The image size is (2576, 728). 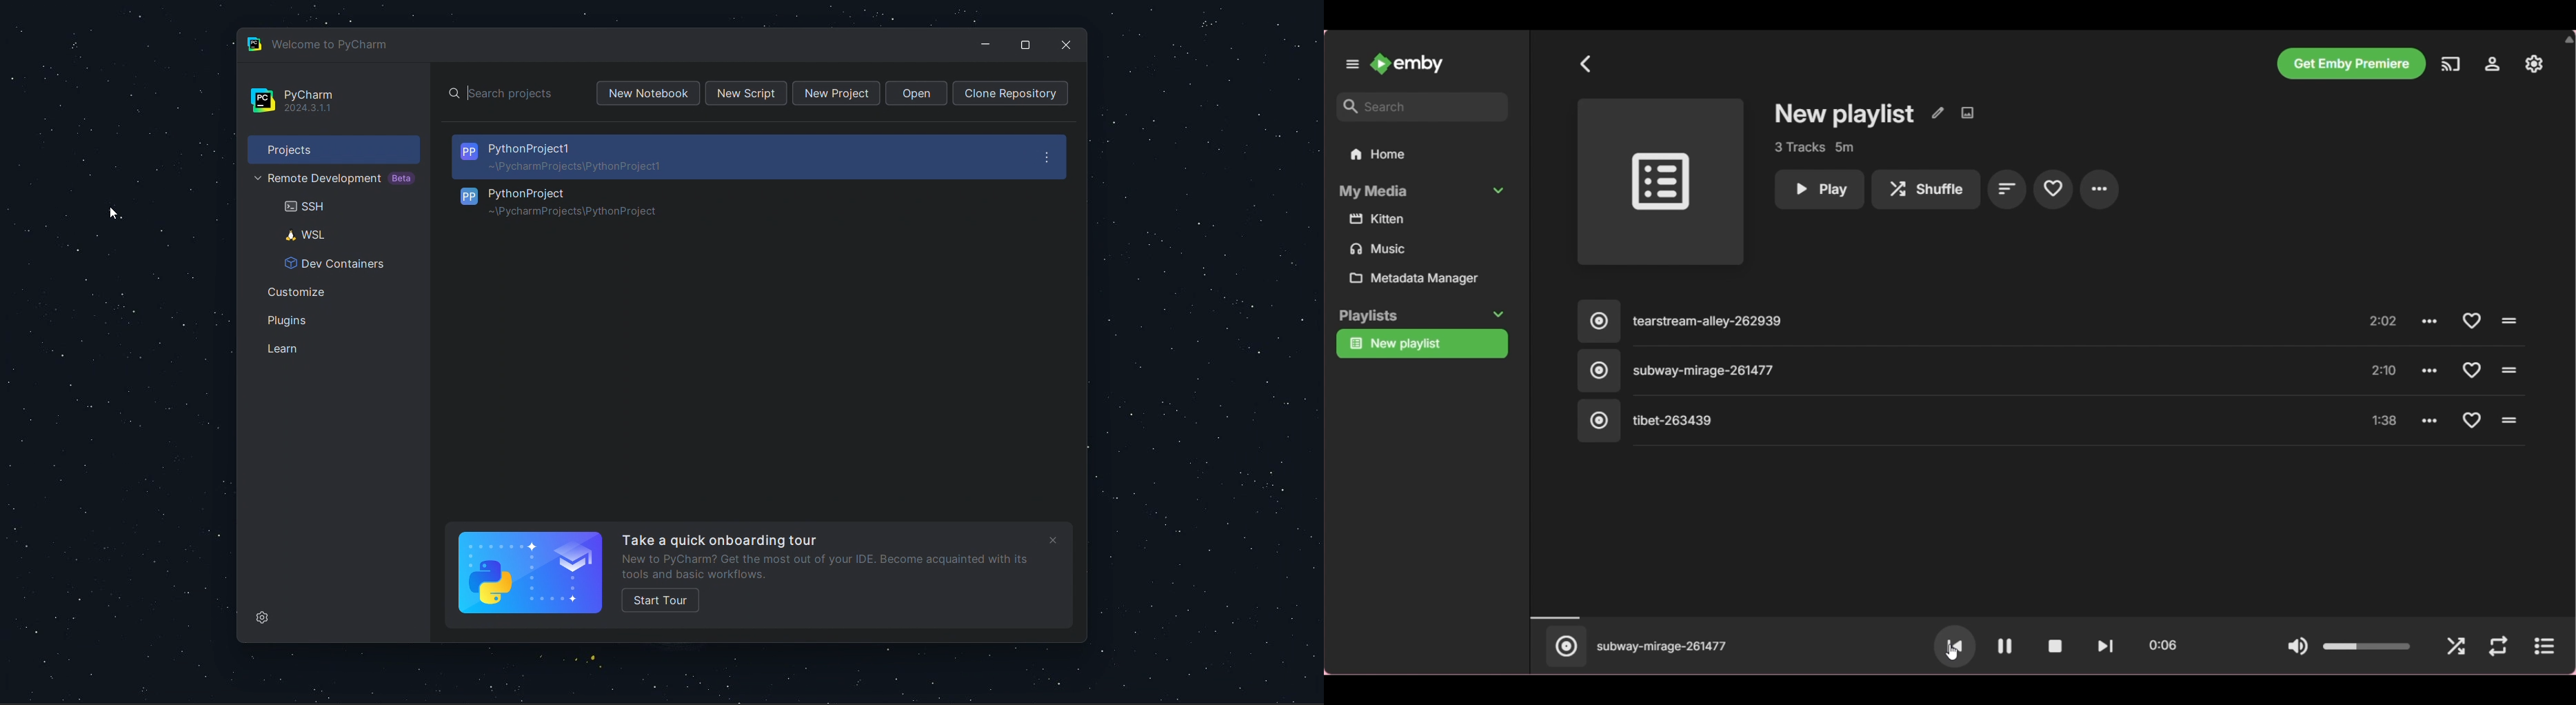 I want to click on settings, so click(x=263, y=618).